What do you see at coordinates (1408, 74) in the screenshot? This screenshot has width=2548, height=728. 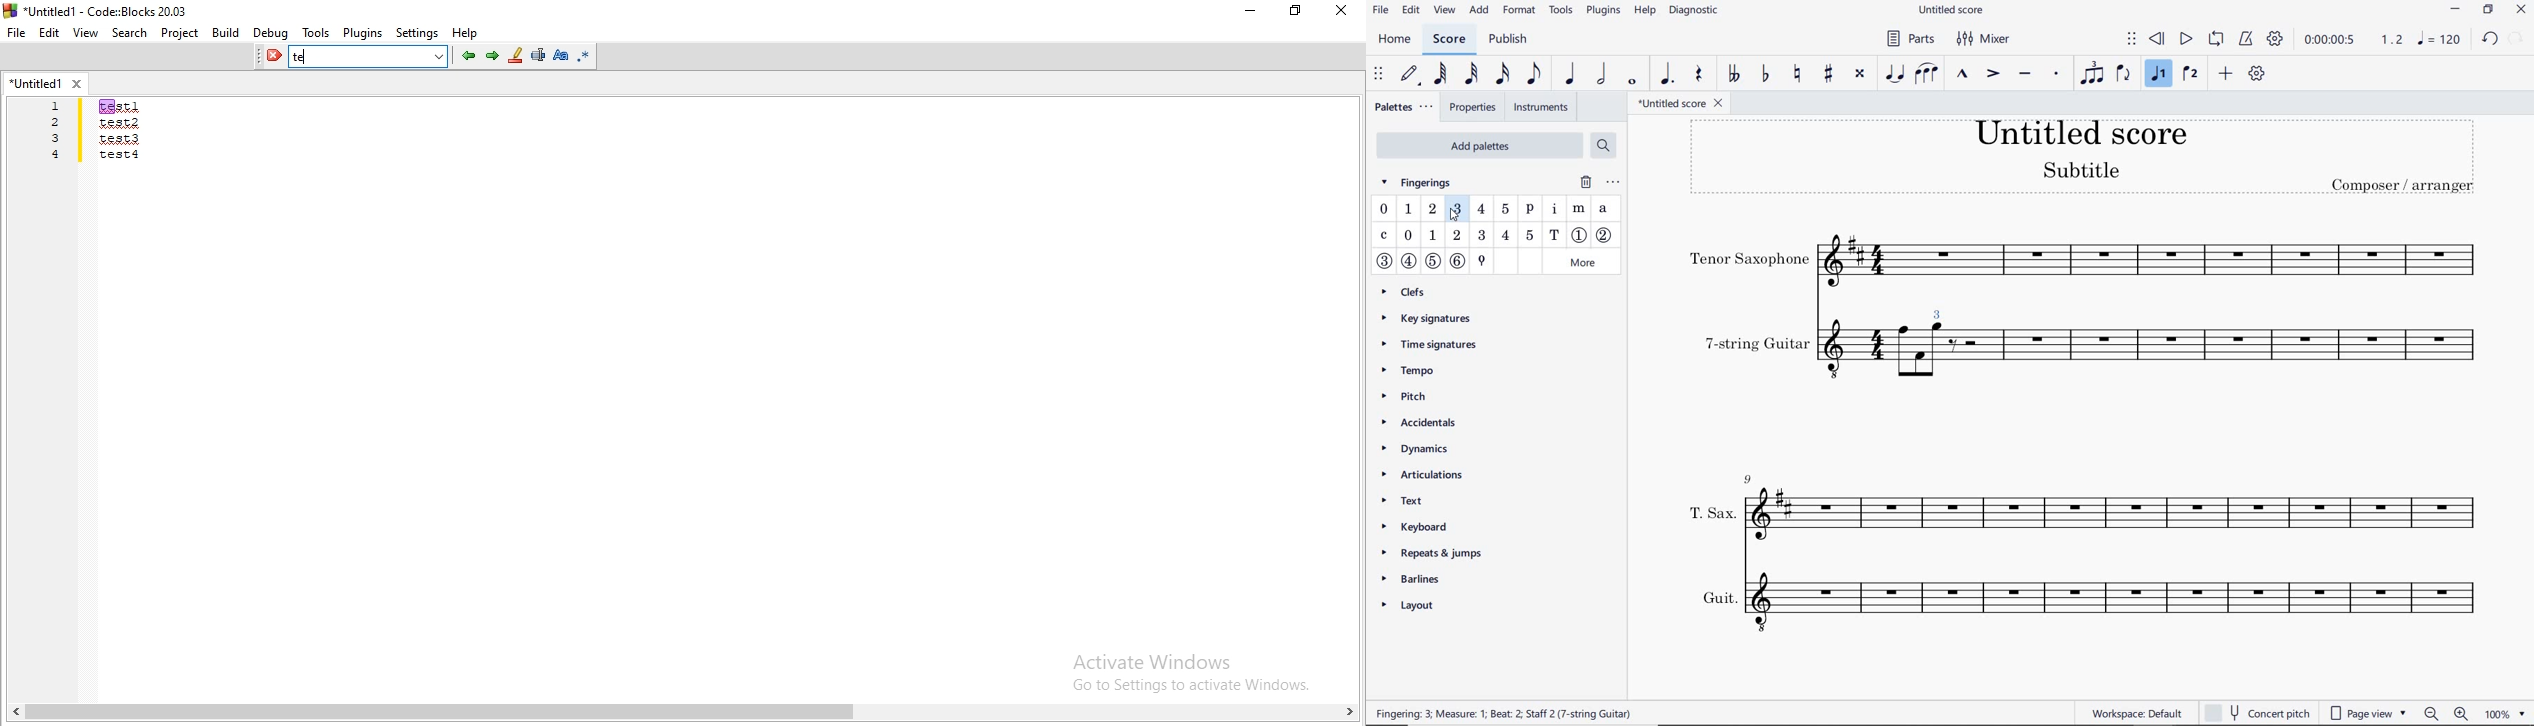 I see `DEFAULT (STEP TIME)` at bounding box center [1408, 74].